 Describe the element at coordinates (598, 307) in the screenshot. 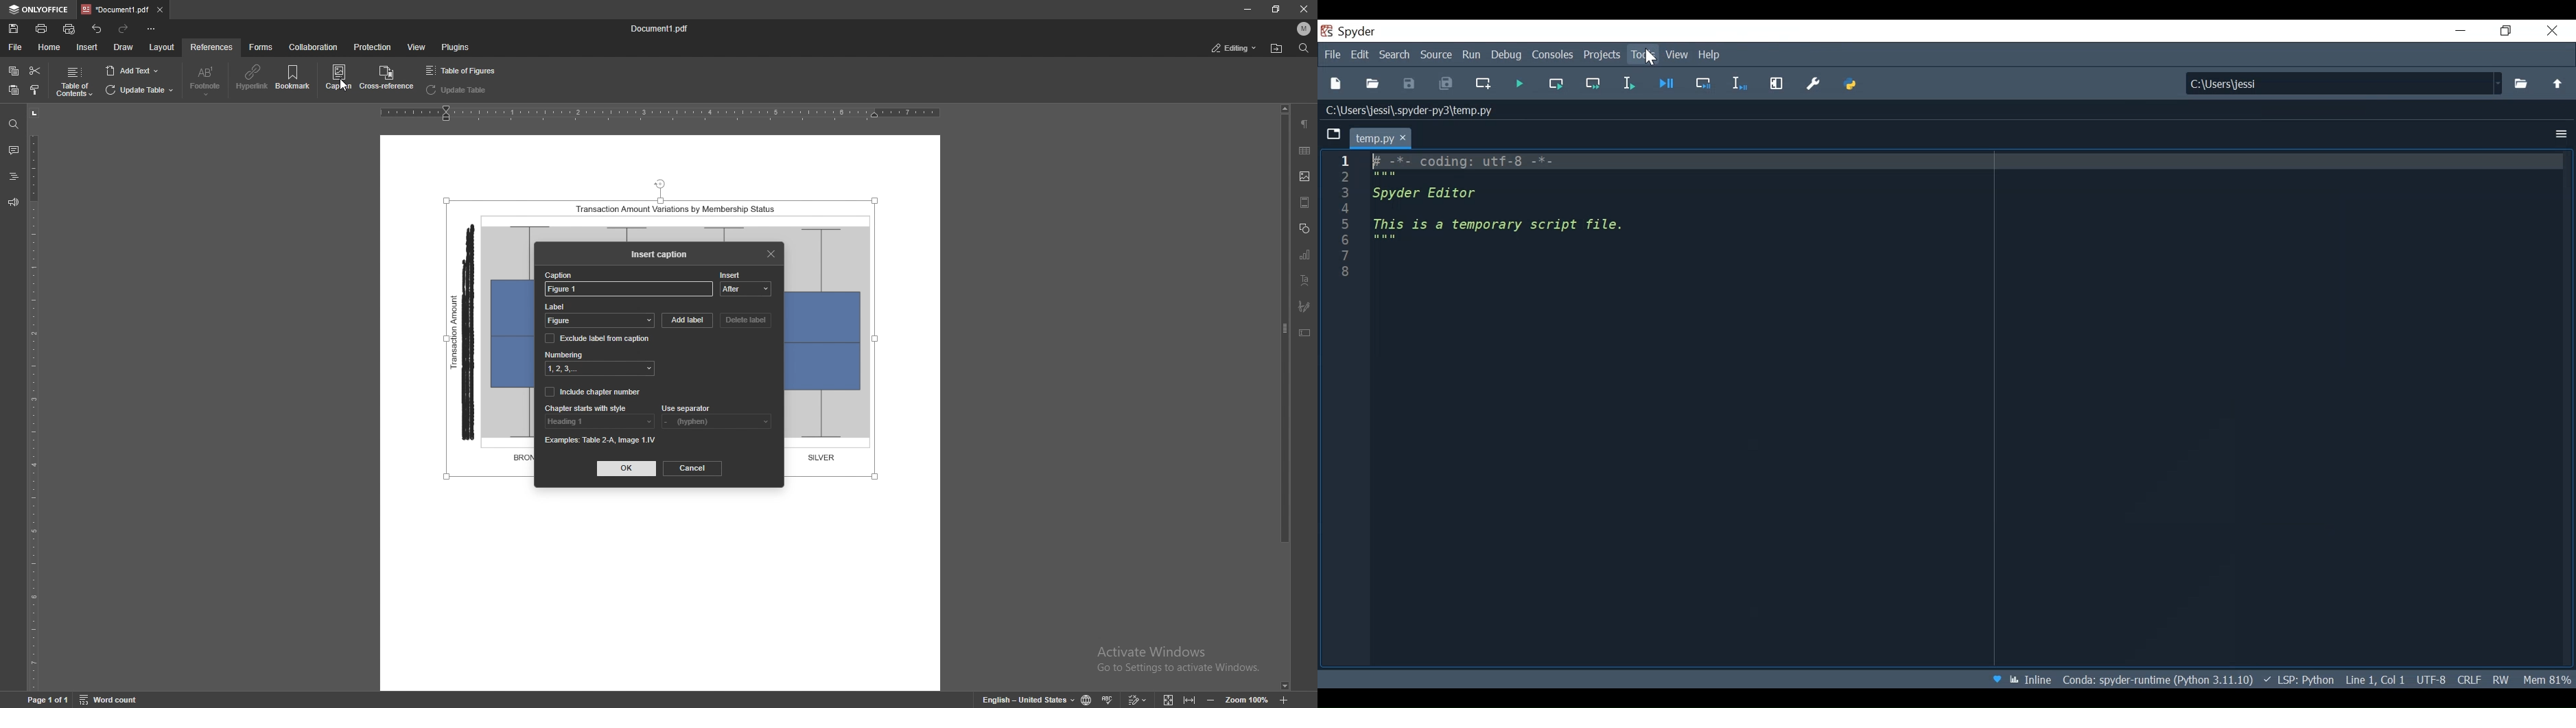

I see `label` at that location.